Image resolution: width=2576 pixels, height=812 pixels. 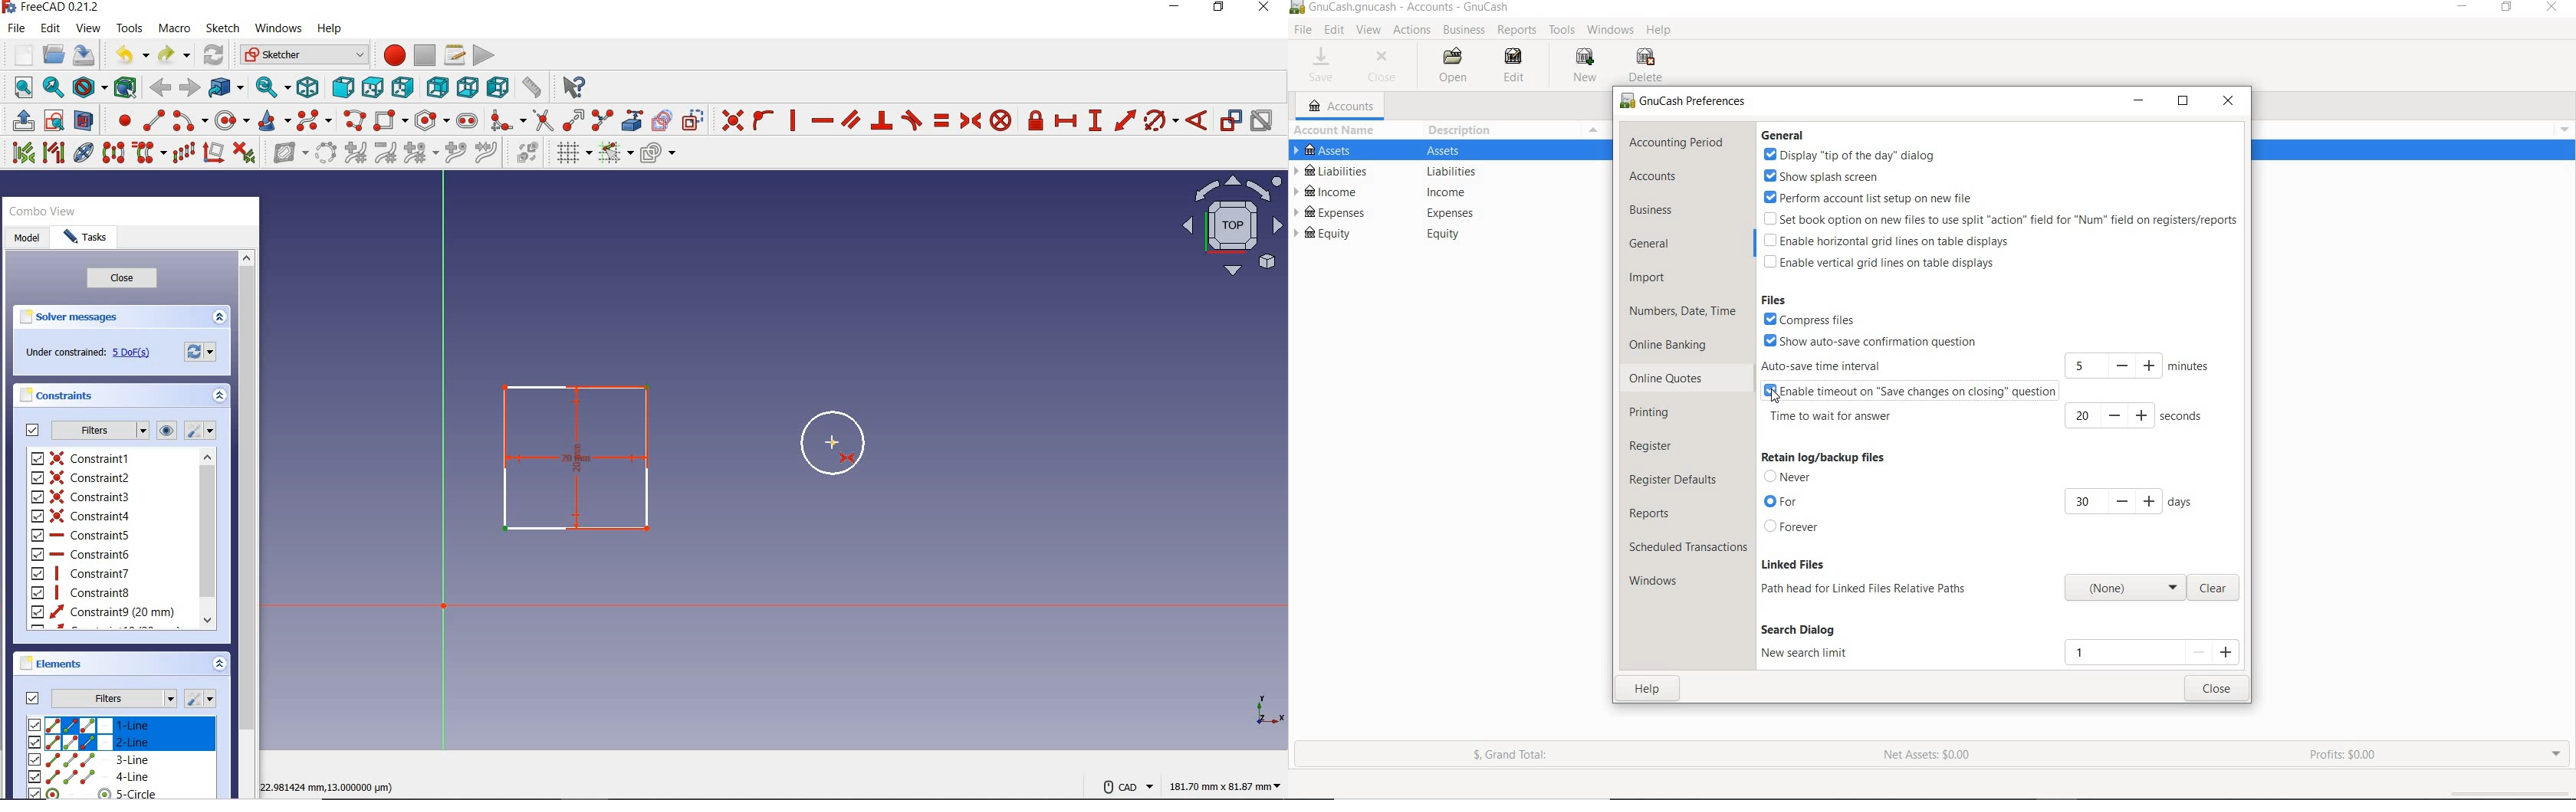 What do you see at coordinates (1334, 131) in the screenshot?
I see `ACCOUNT NAME` at bounding box center [1334, 131].